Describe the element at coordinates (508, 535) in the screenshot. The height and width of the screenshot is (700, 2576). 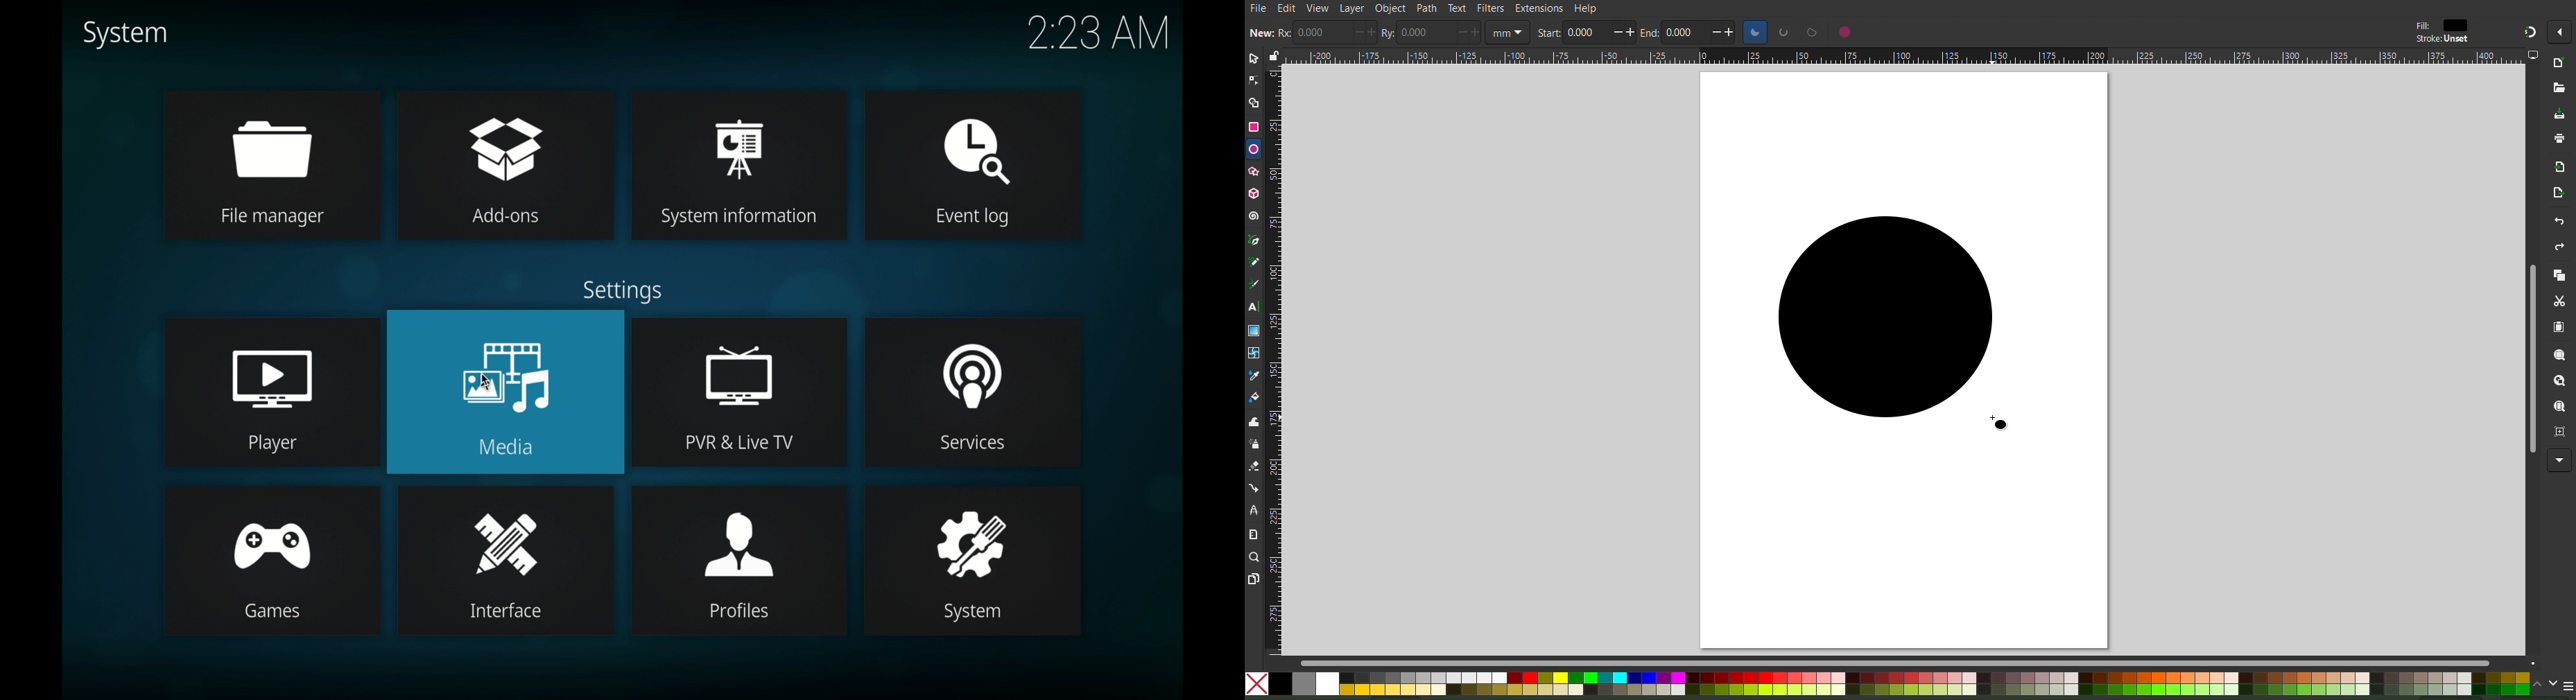
I see `interface` at that location.